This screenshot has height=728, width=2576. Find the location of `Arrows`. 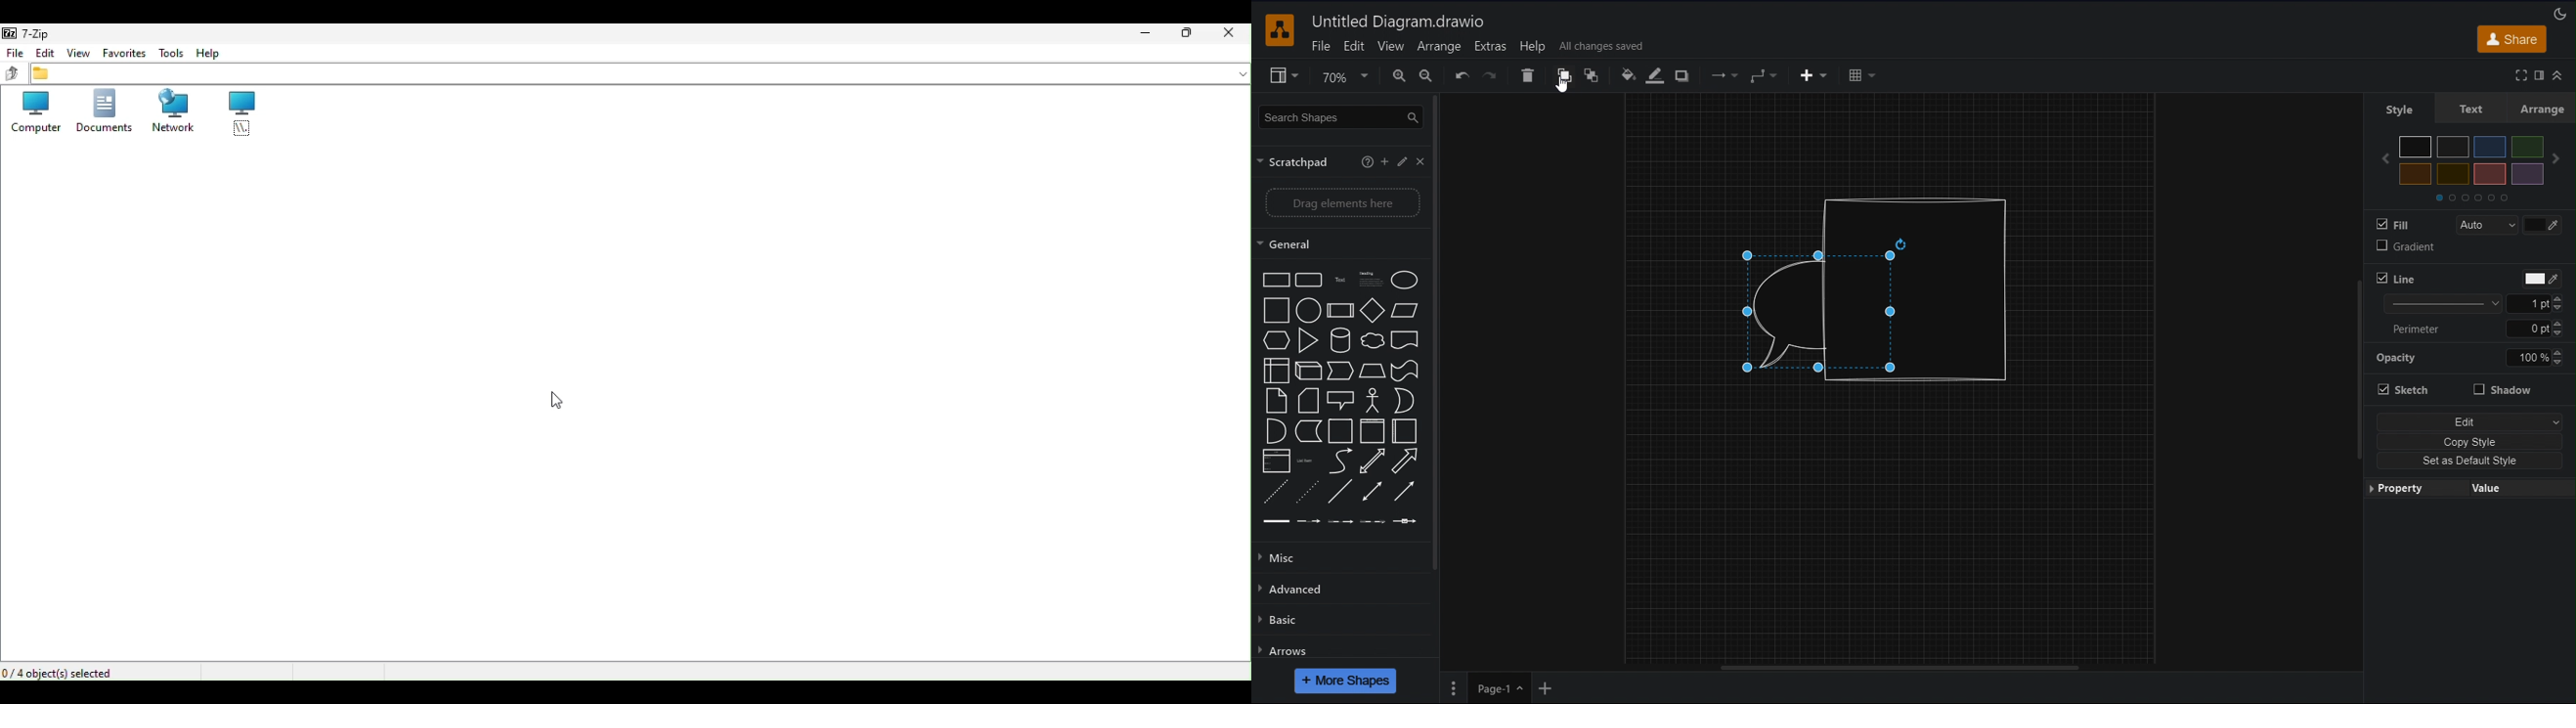

Arrows is located at coordinates (1341, 646).